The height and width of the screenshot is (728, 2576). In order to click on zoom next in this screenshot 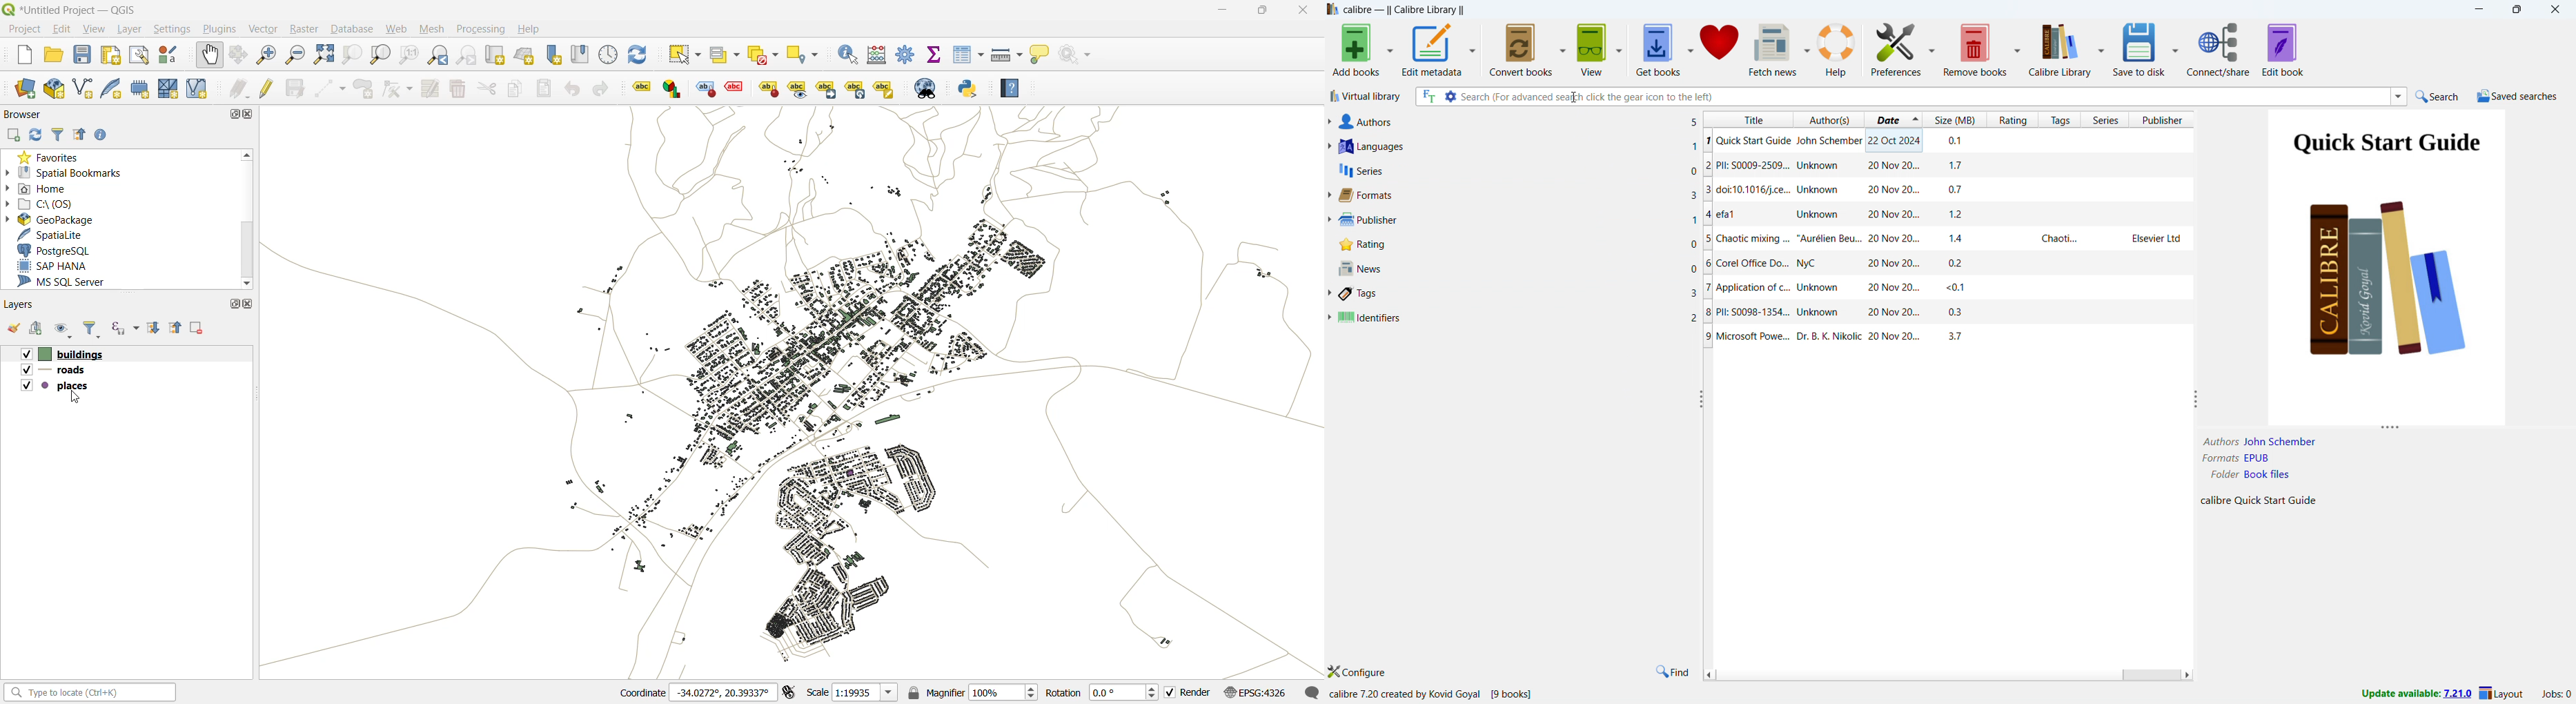, I will do `click(466, 56)`.